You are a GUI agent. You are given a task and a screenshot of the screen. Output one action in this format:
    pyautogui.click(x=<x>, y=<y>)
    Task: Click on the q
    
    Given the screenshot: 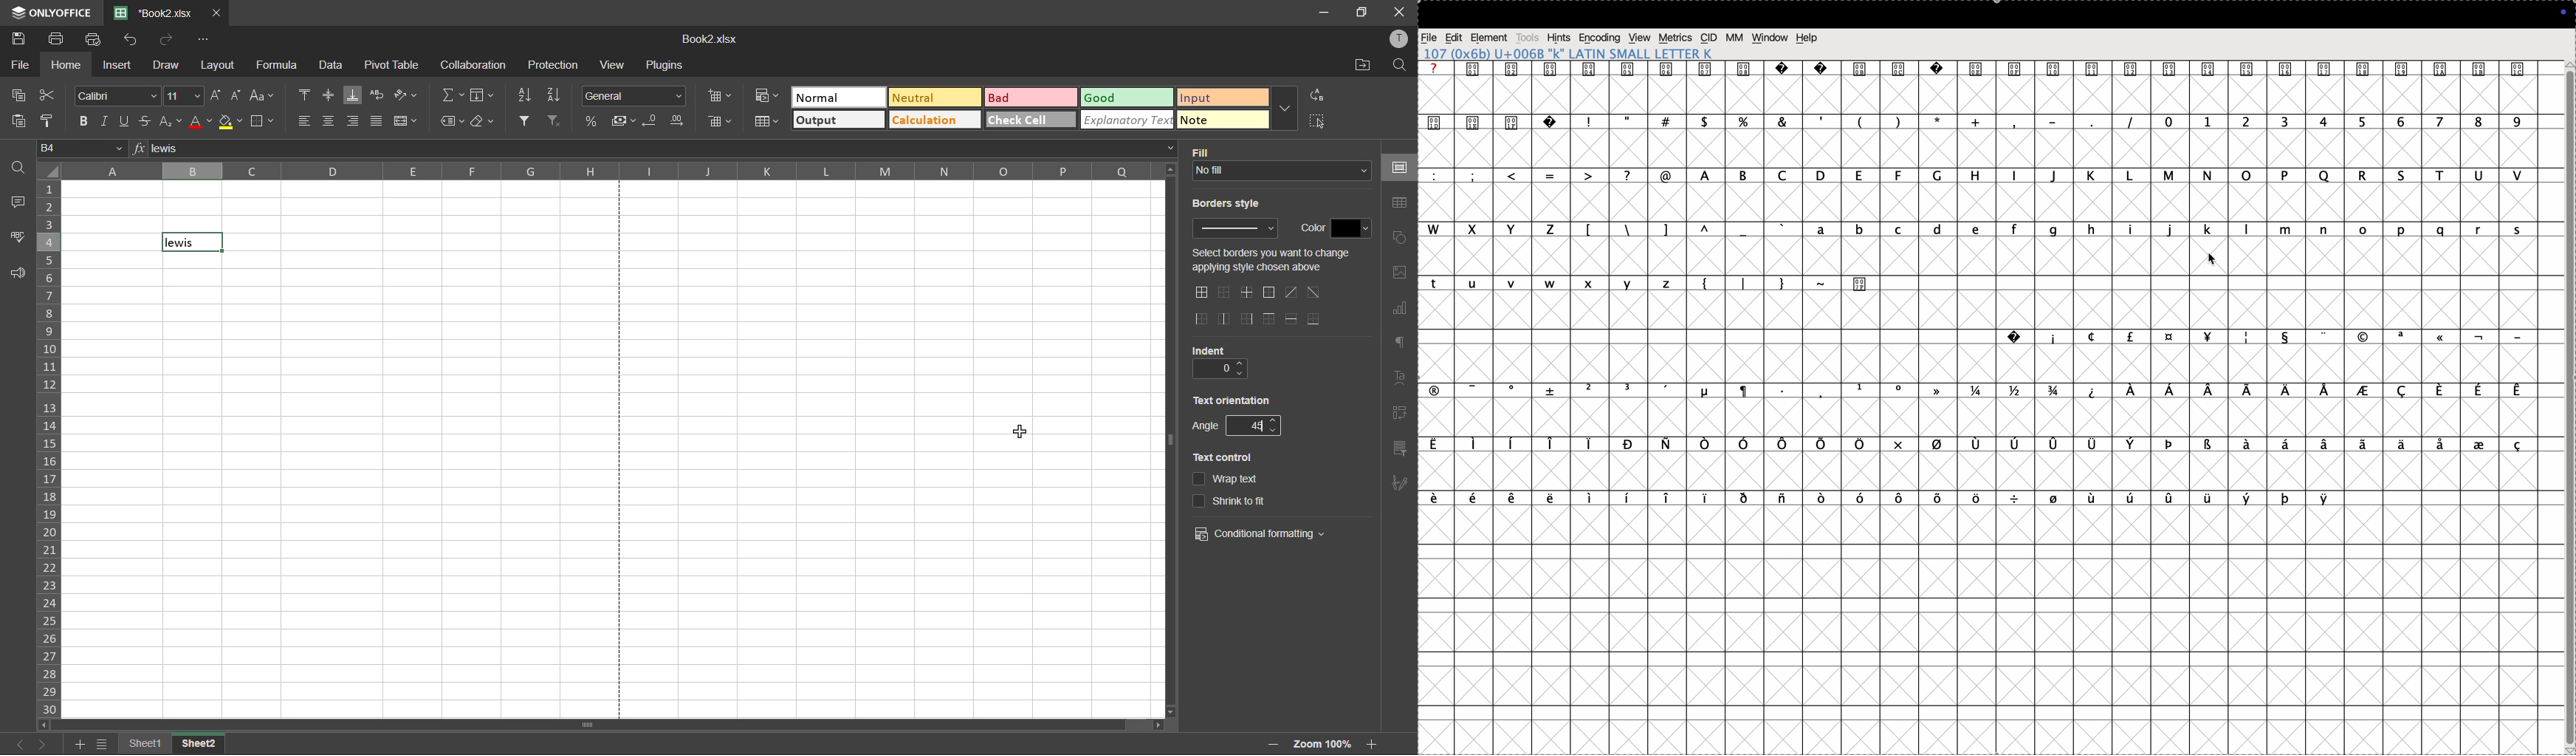 What is the action you would take?
    pyautogui.click(x=2325, y=172)
    